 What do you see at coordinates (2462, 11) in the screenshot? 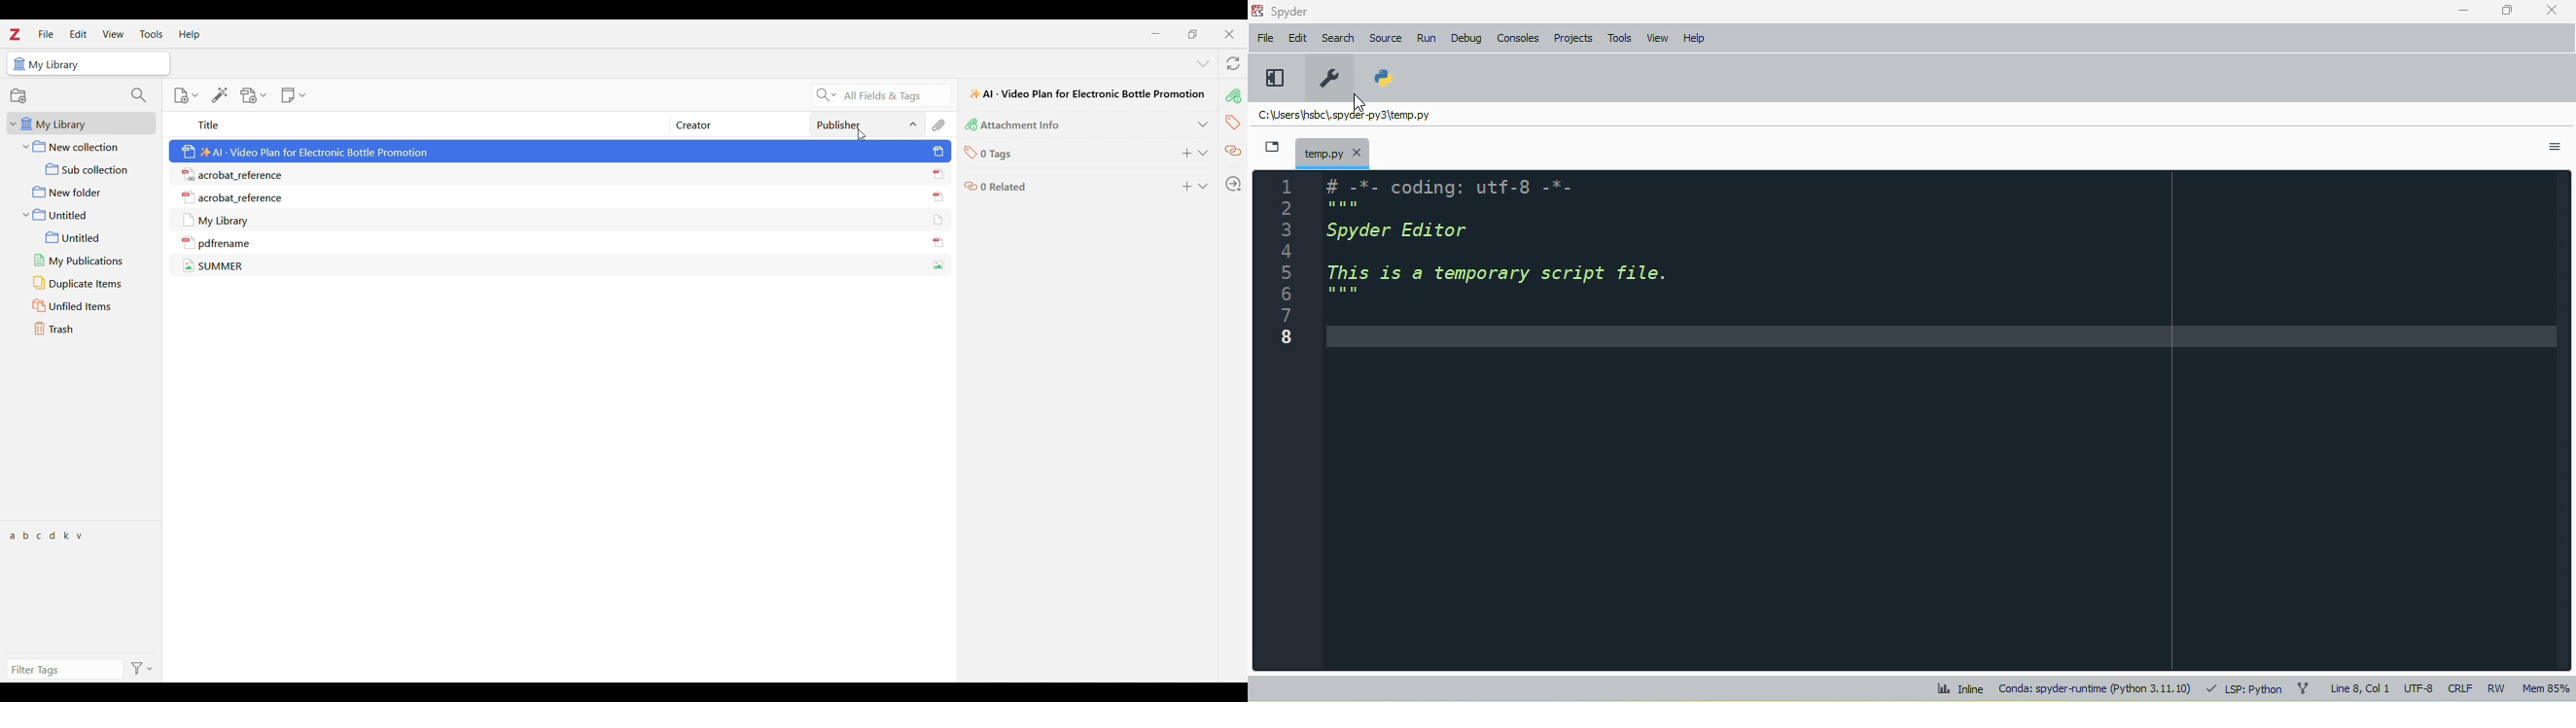
I see `minimize` at bounding box center [2462, 11].